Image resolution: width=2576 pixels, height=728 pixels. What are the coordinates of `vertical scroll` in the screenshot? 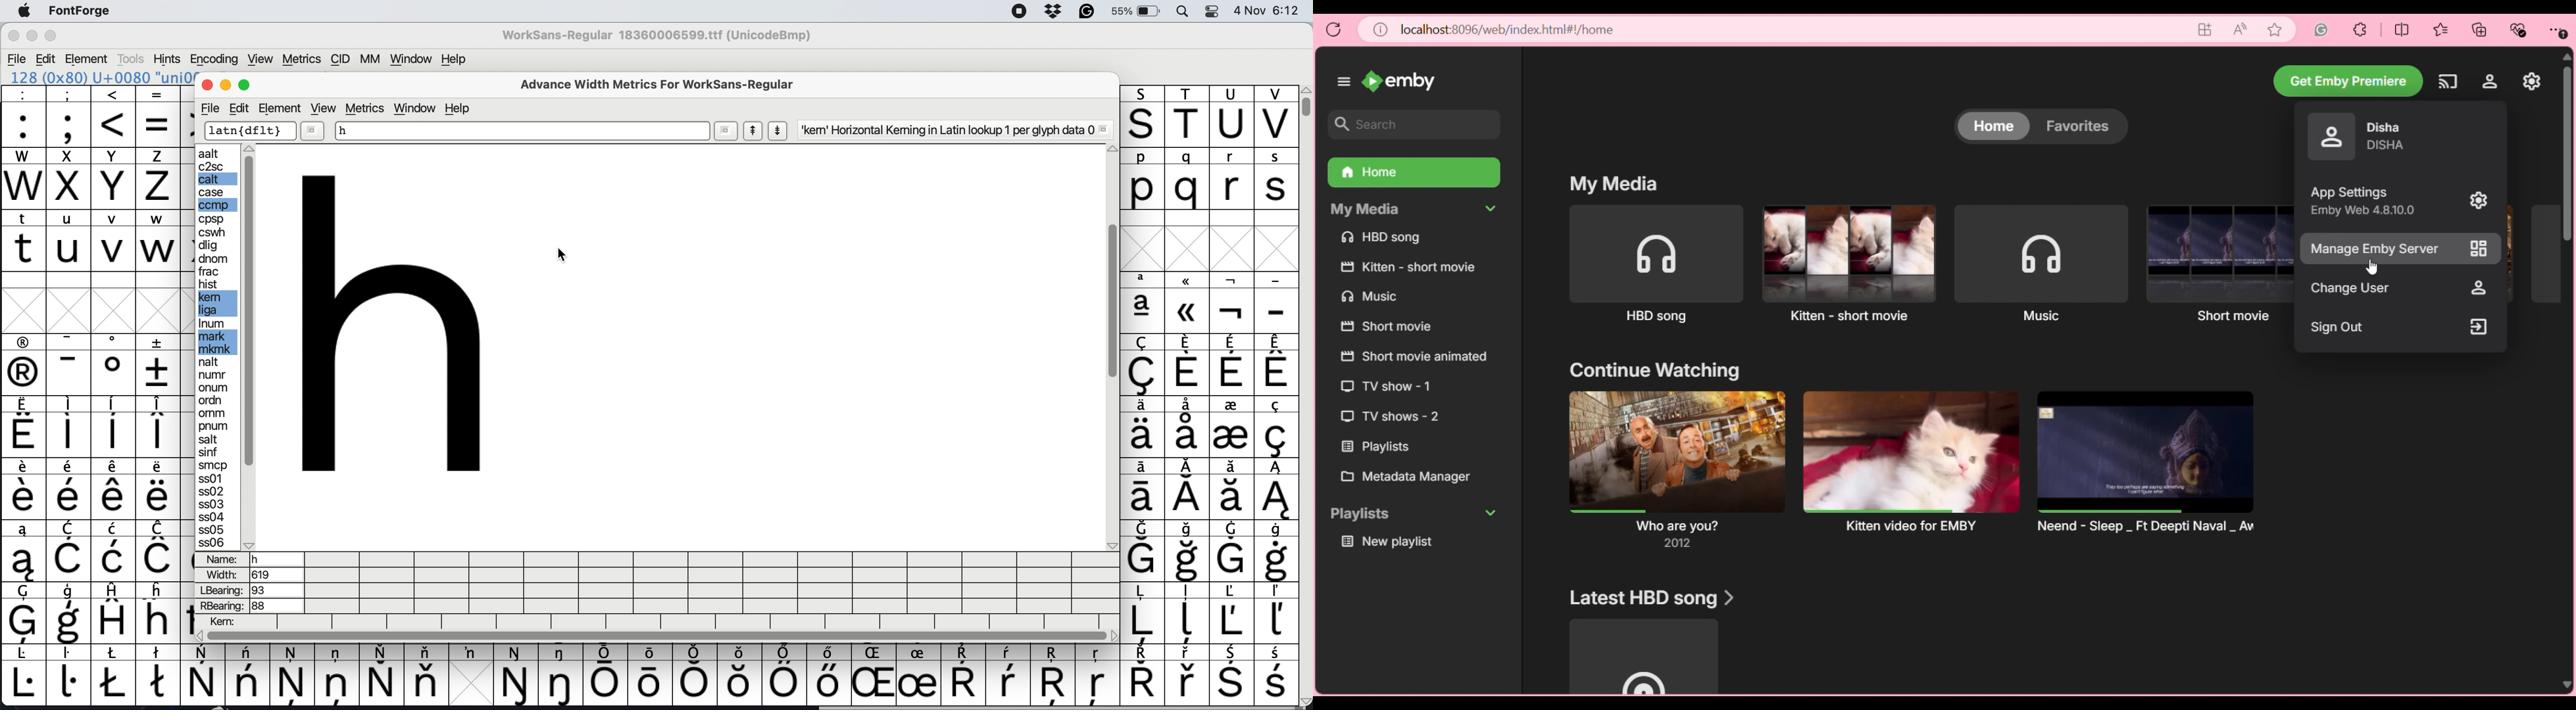 It's located at (1305, 108).